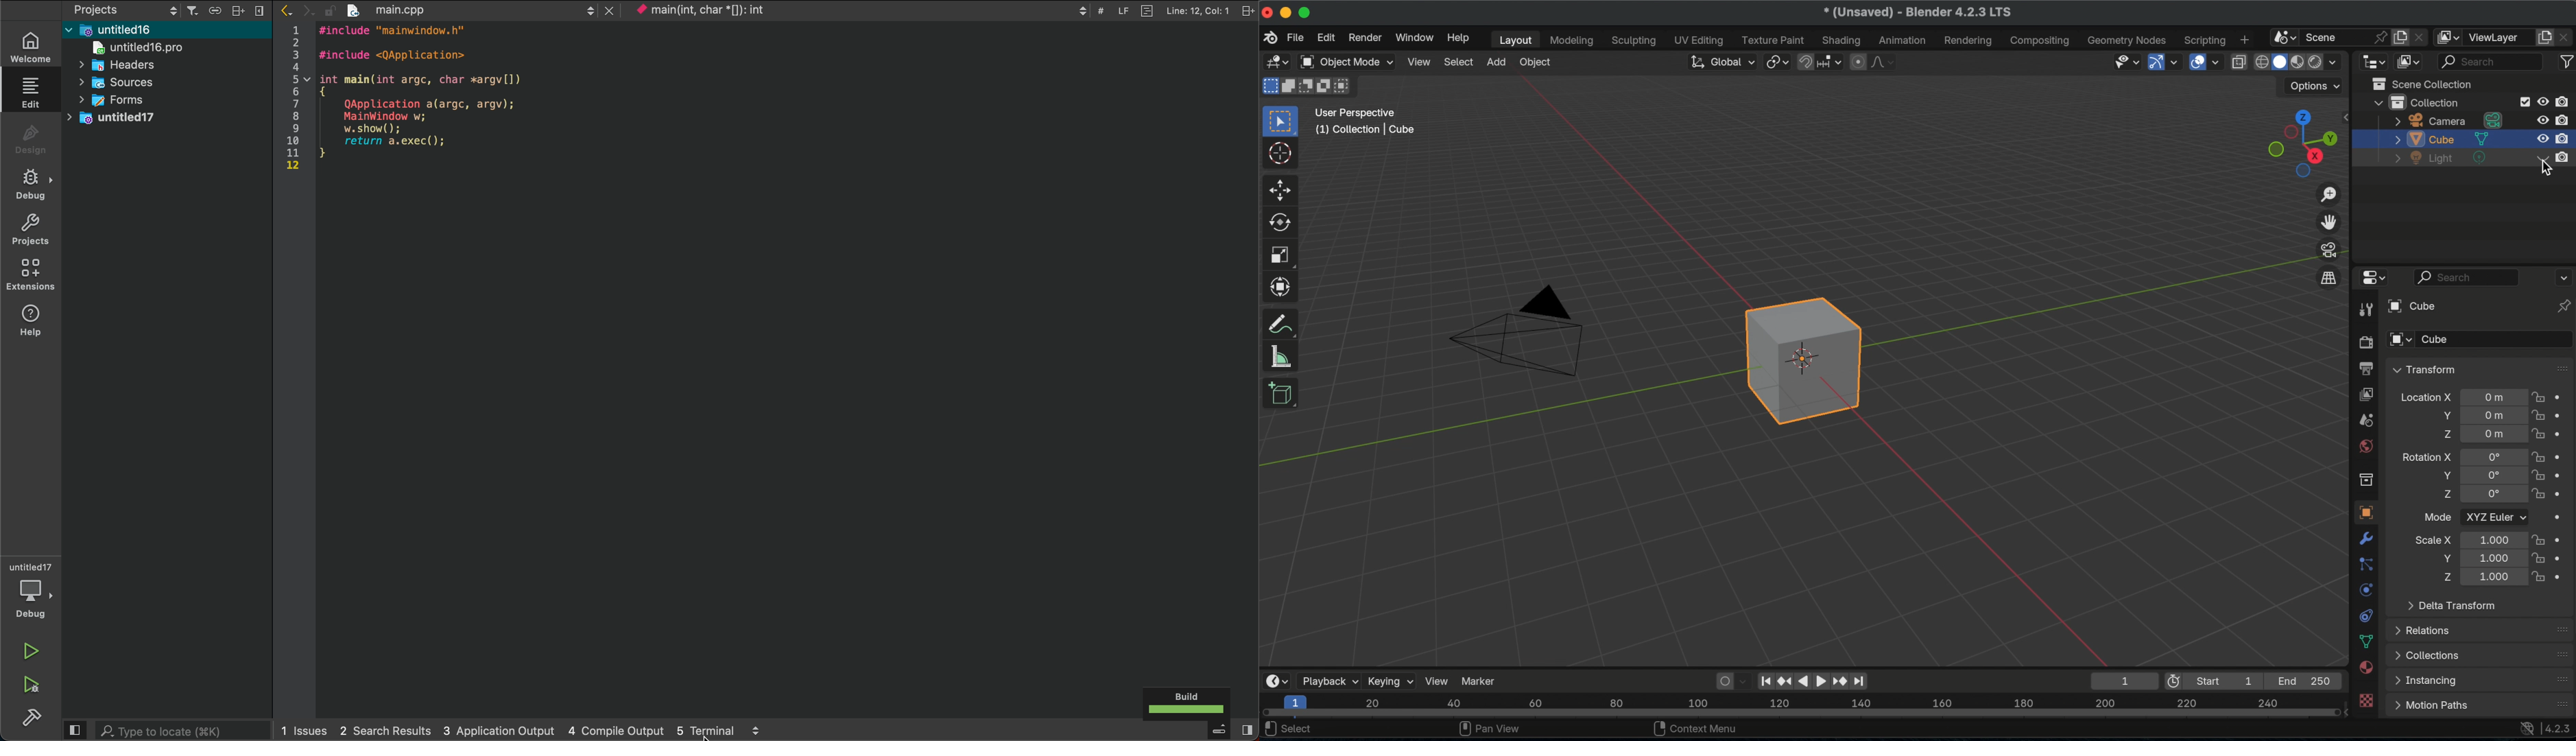 The image size is (2576, 756). What do you see at coordinates (305, 729) in the screenshot?
I see `Issues` at bounding box center [305, 729].